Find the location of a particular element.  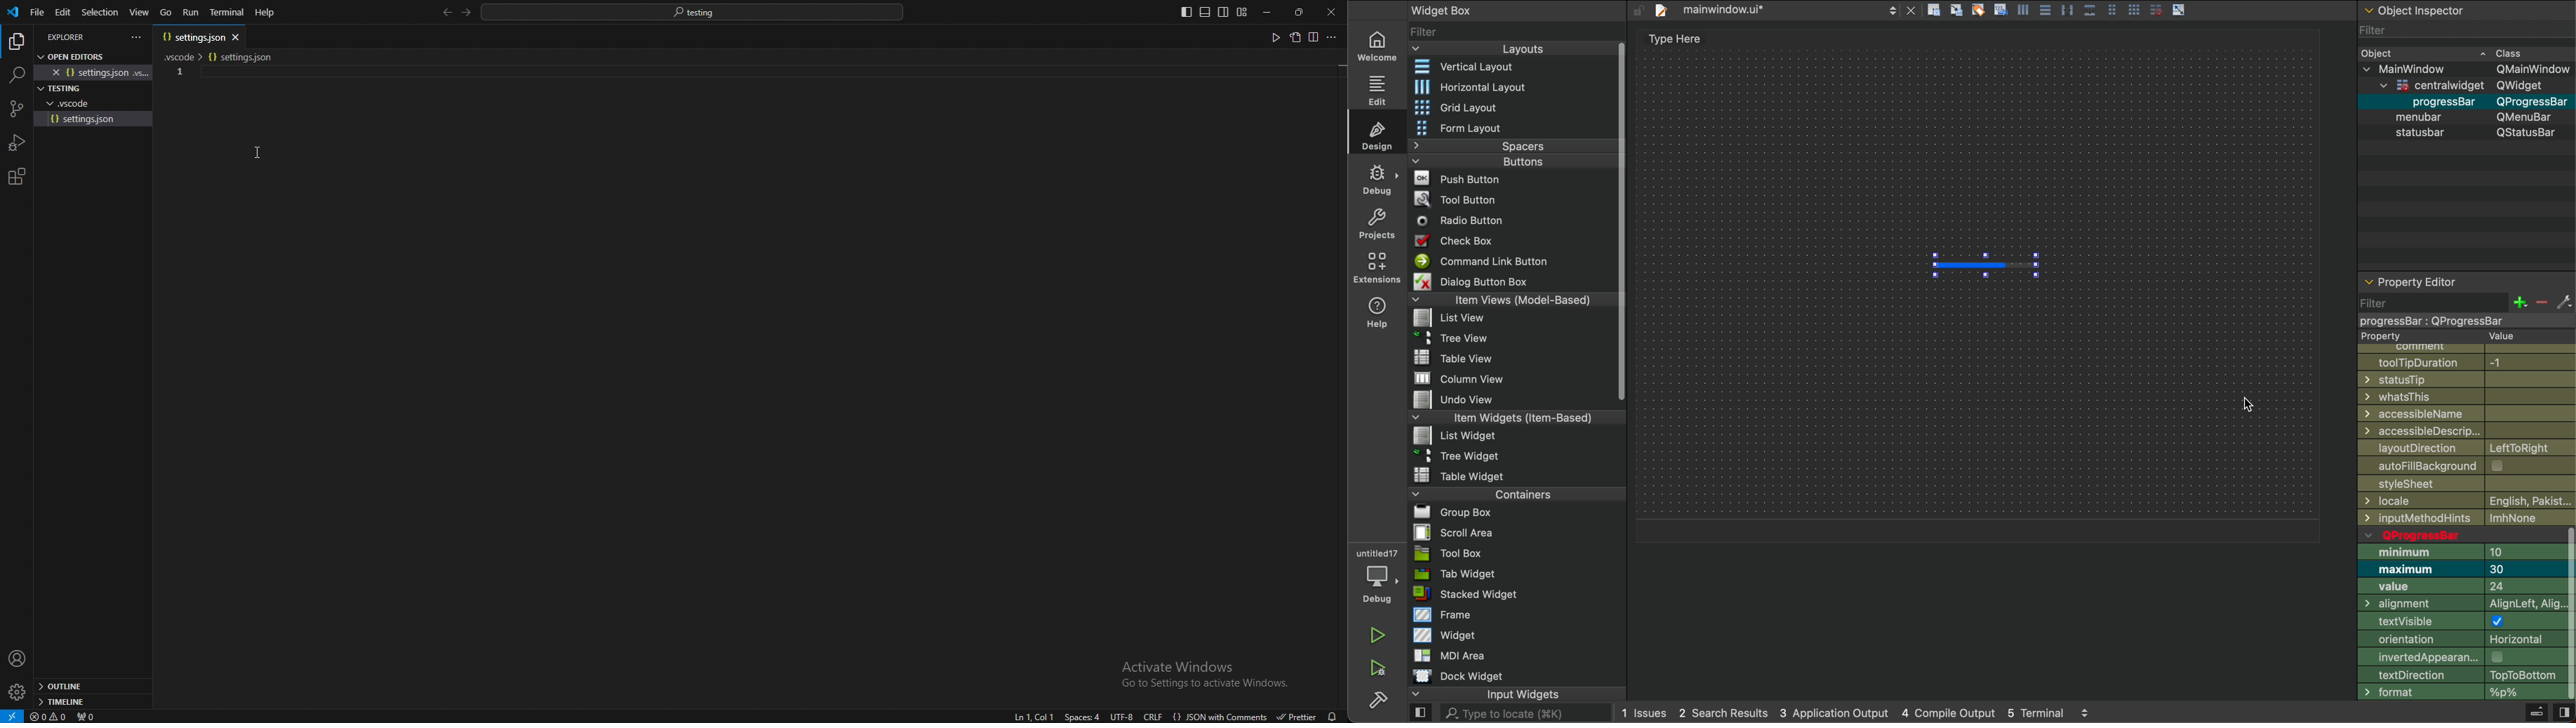

filter is located at coordinates (2465, 310).